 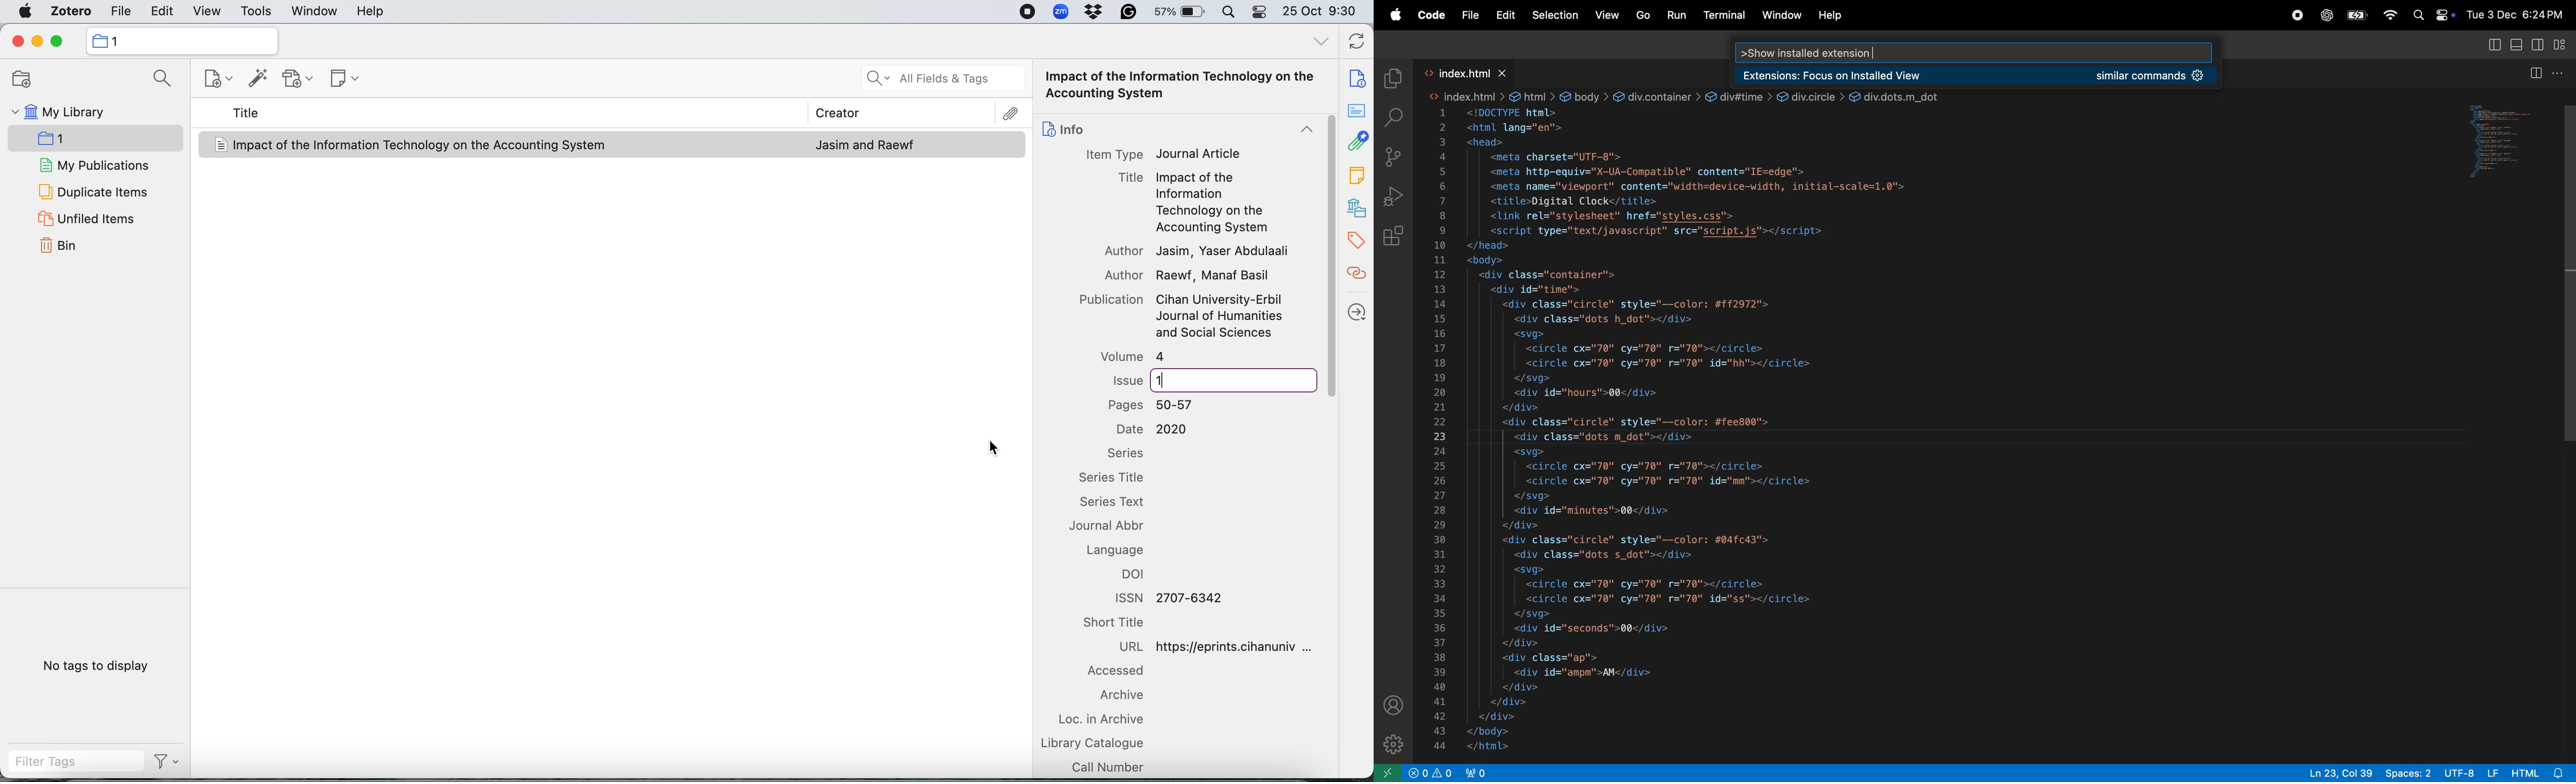 I want to click on edited metadata, so click(x=1164, y=381).